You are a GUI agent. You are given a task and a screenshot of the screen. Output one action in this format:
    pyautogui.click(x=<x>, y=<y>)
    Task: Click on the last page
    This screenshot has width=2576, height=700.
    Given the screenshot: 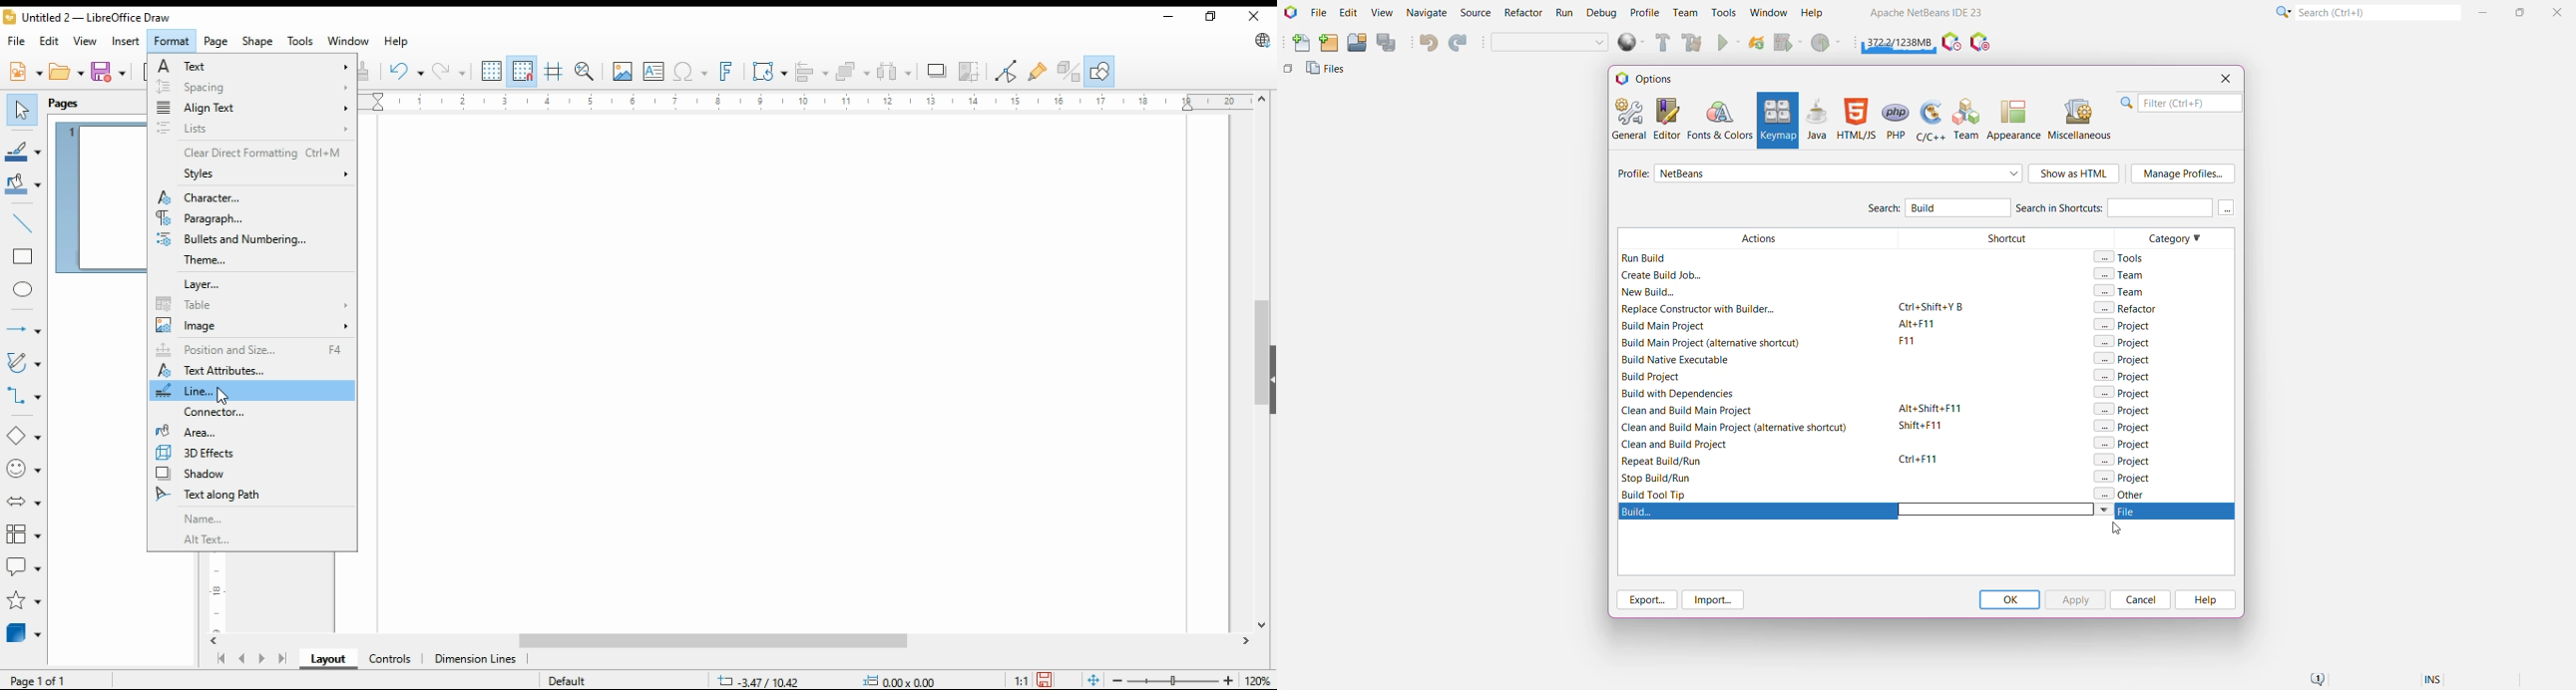 What is the action you would take?
    pyautogui.click(x=281, y=660)
    